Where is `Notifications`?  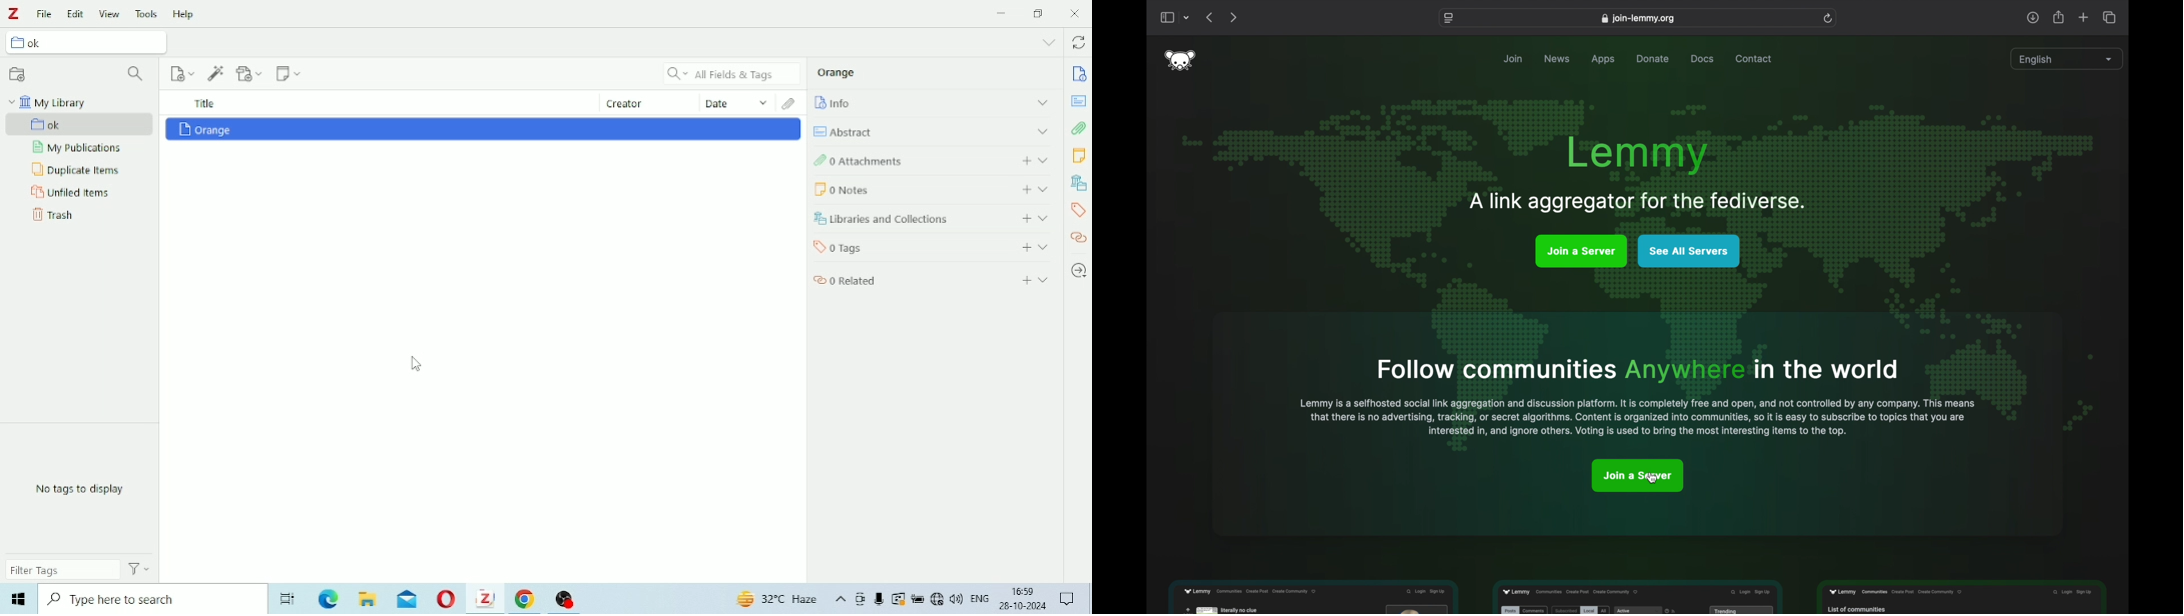
Notifications is located at coordinates (1069, 600).